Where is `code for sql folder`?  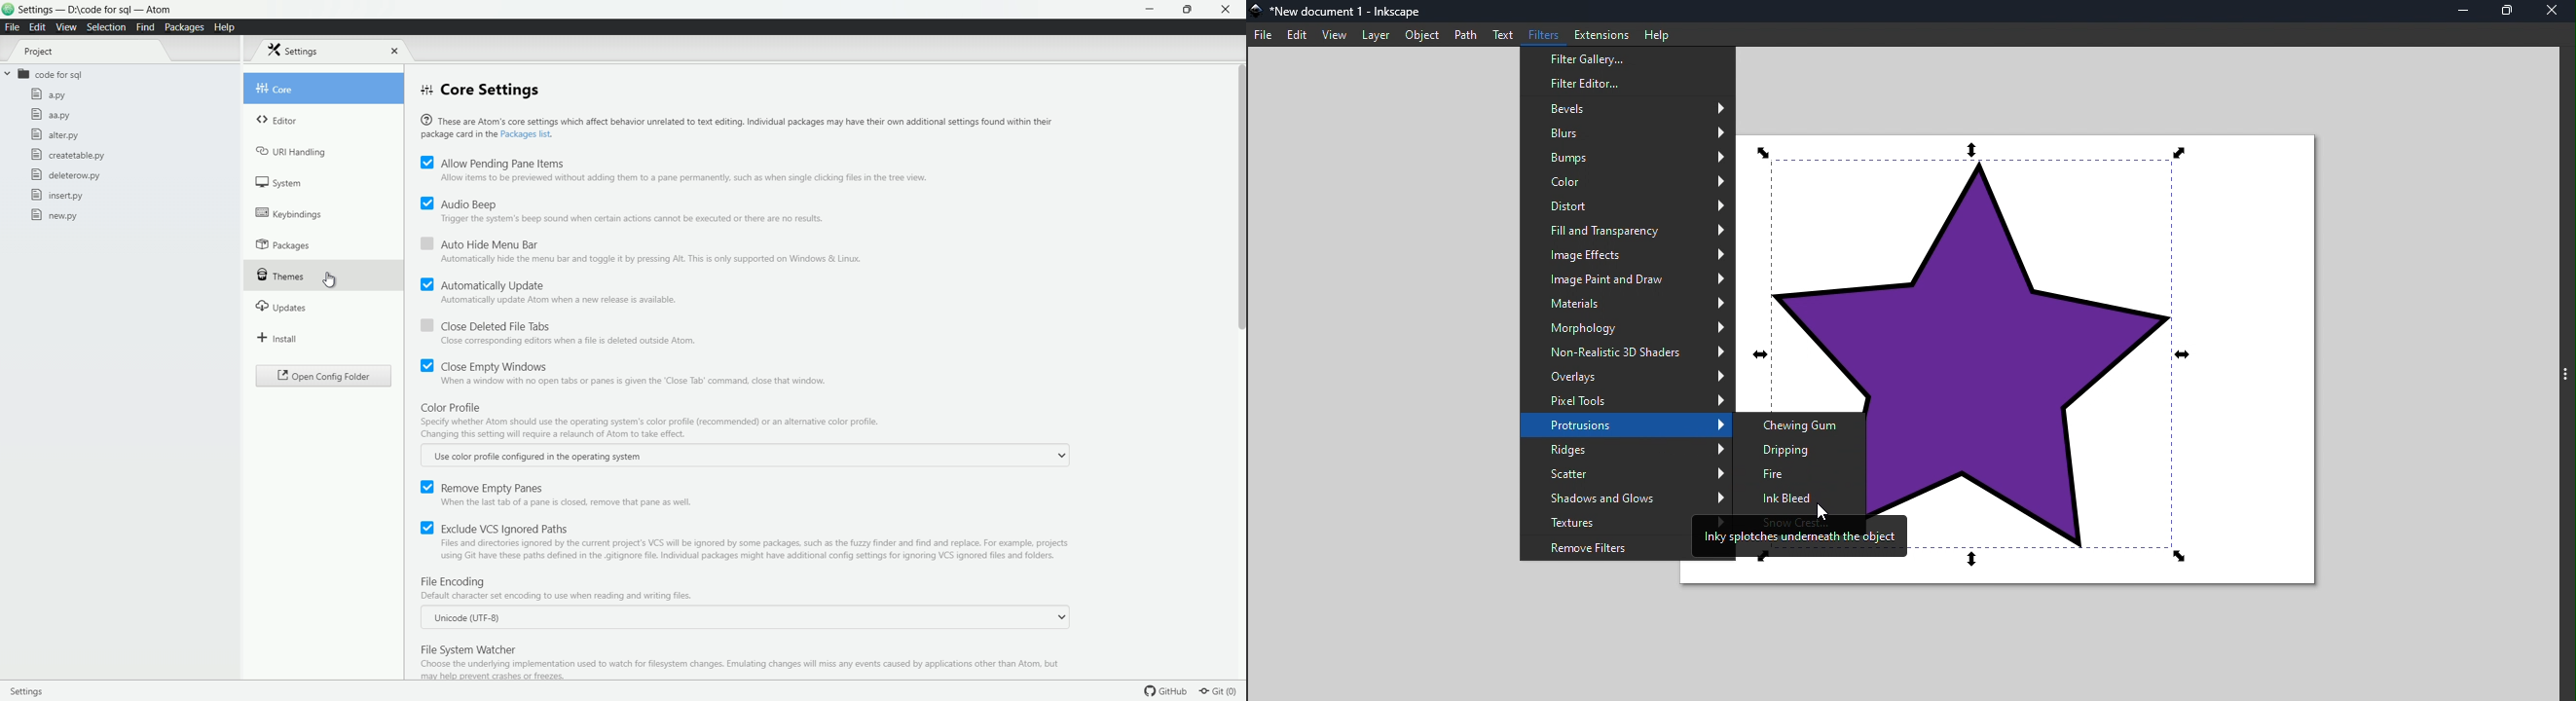
code for sql folder is located at coordinates (48, 74).